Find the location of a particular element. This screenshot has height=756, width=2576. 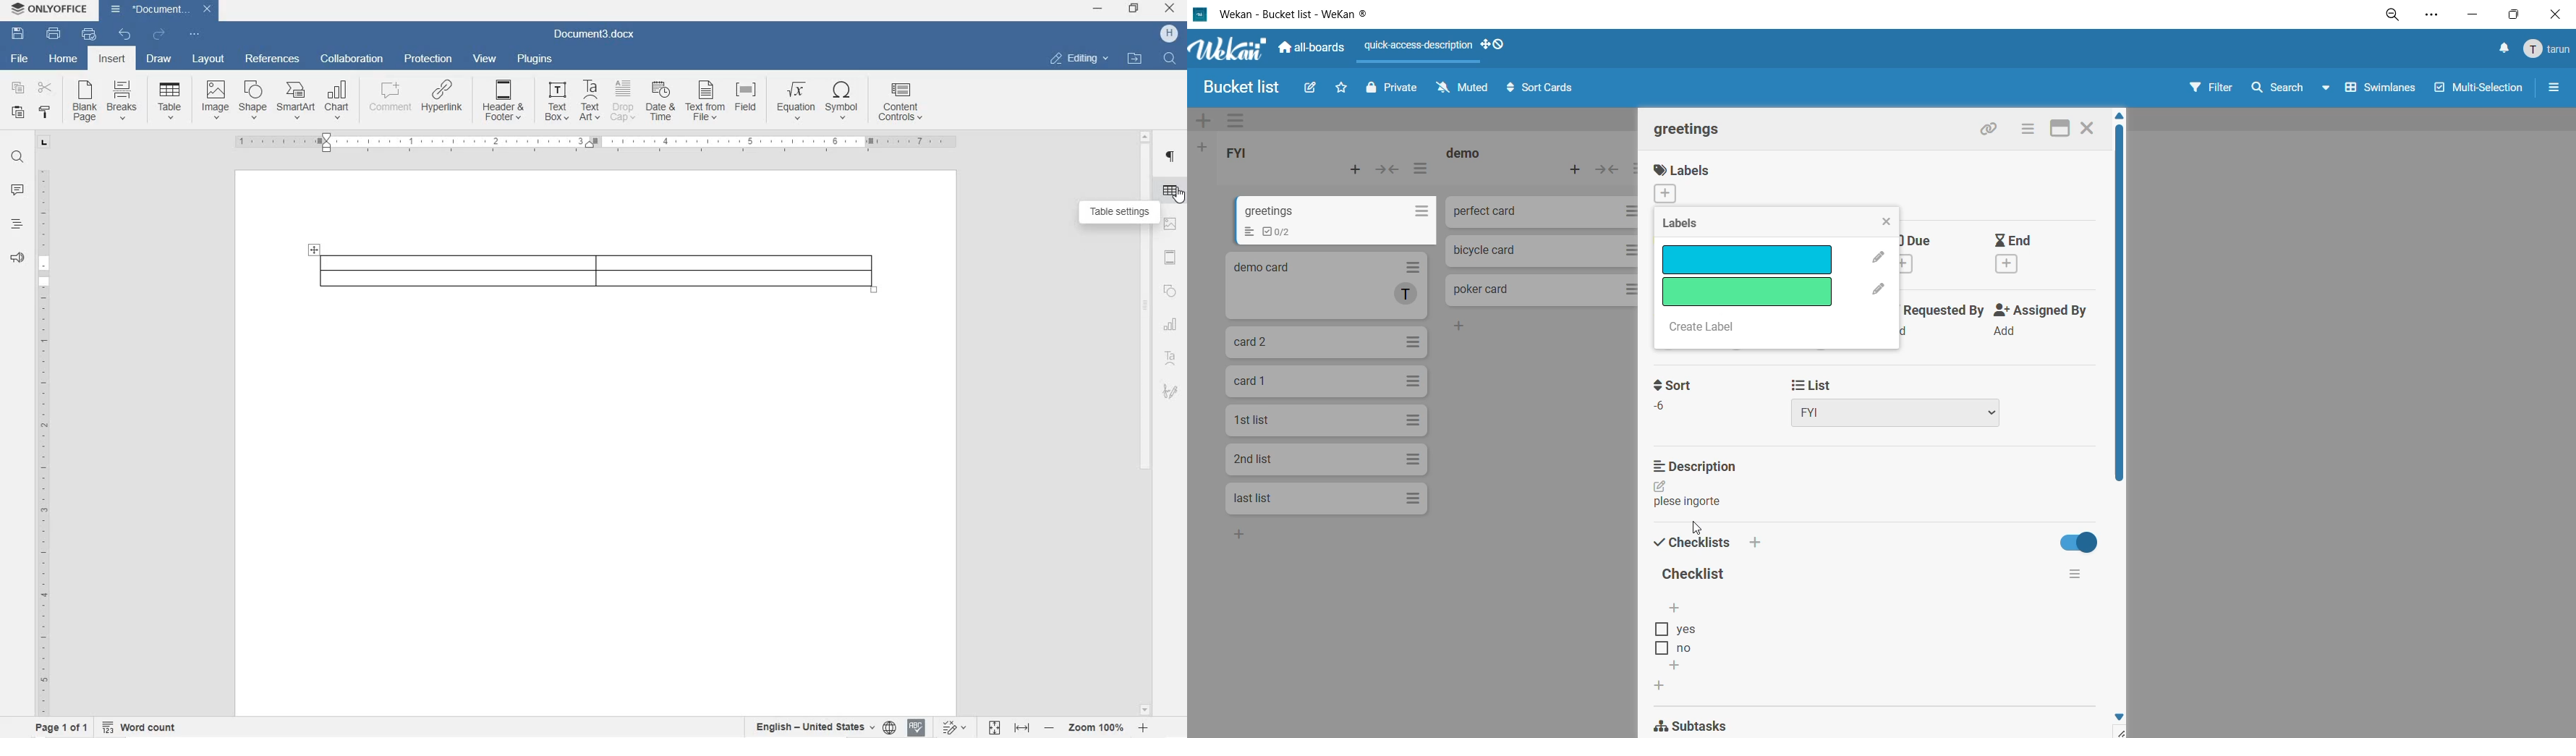

private is located at coordinates (1400, 90).